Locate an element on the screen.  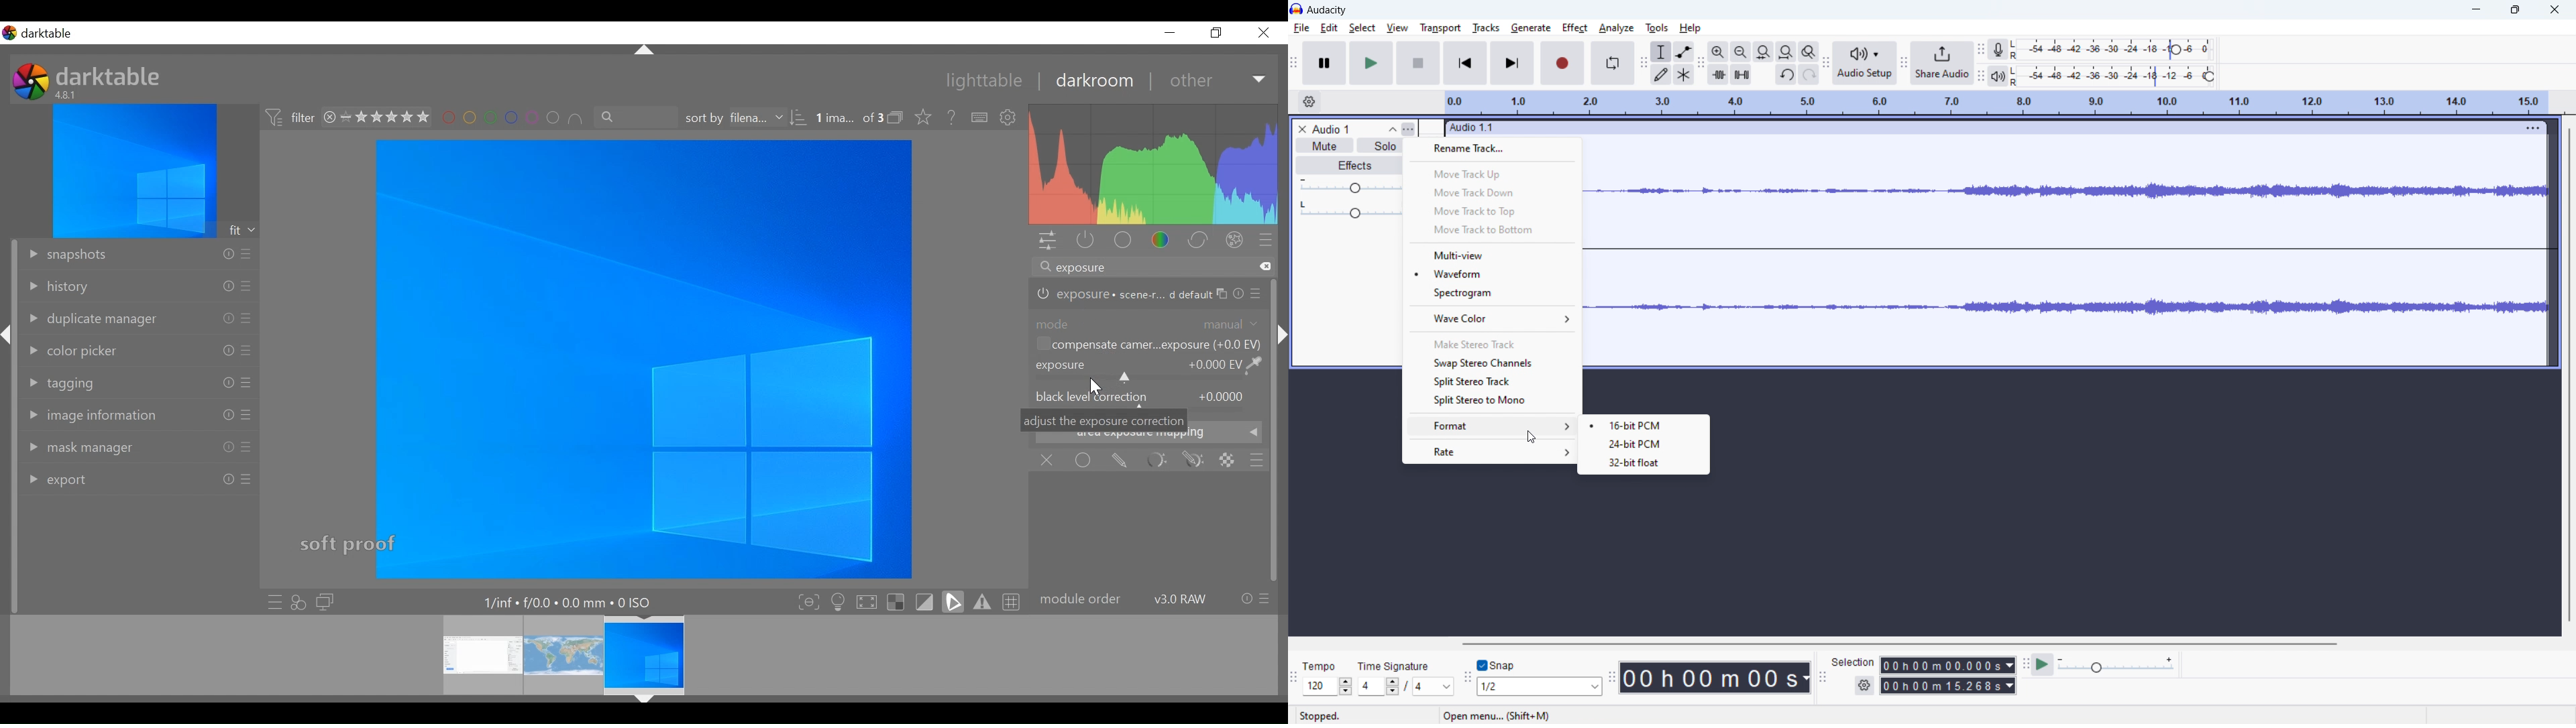
presets is located at coordinates (248, 415).